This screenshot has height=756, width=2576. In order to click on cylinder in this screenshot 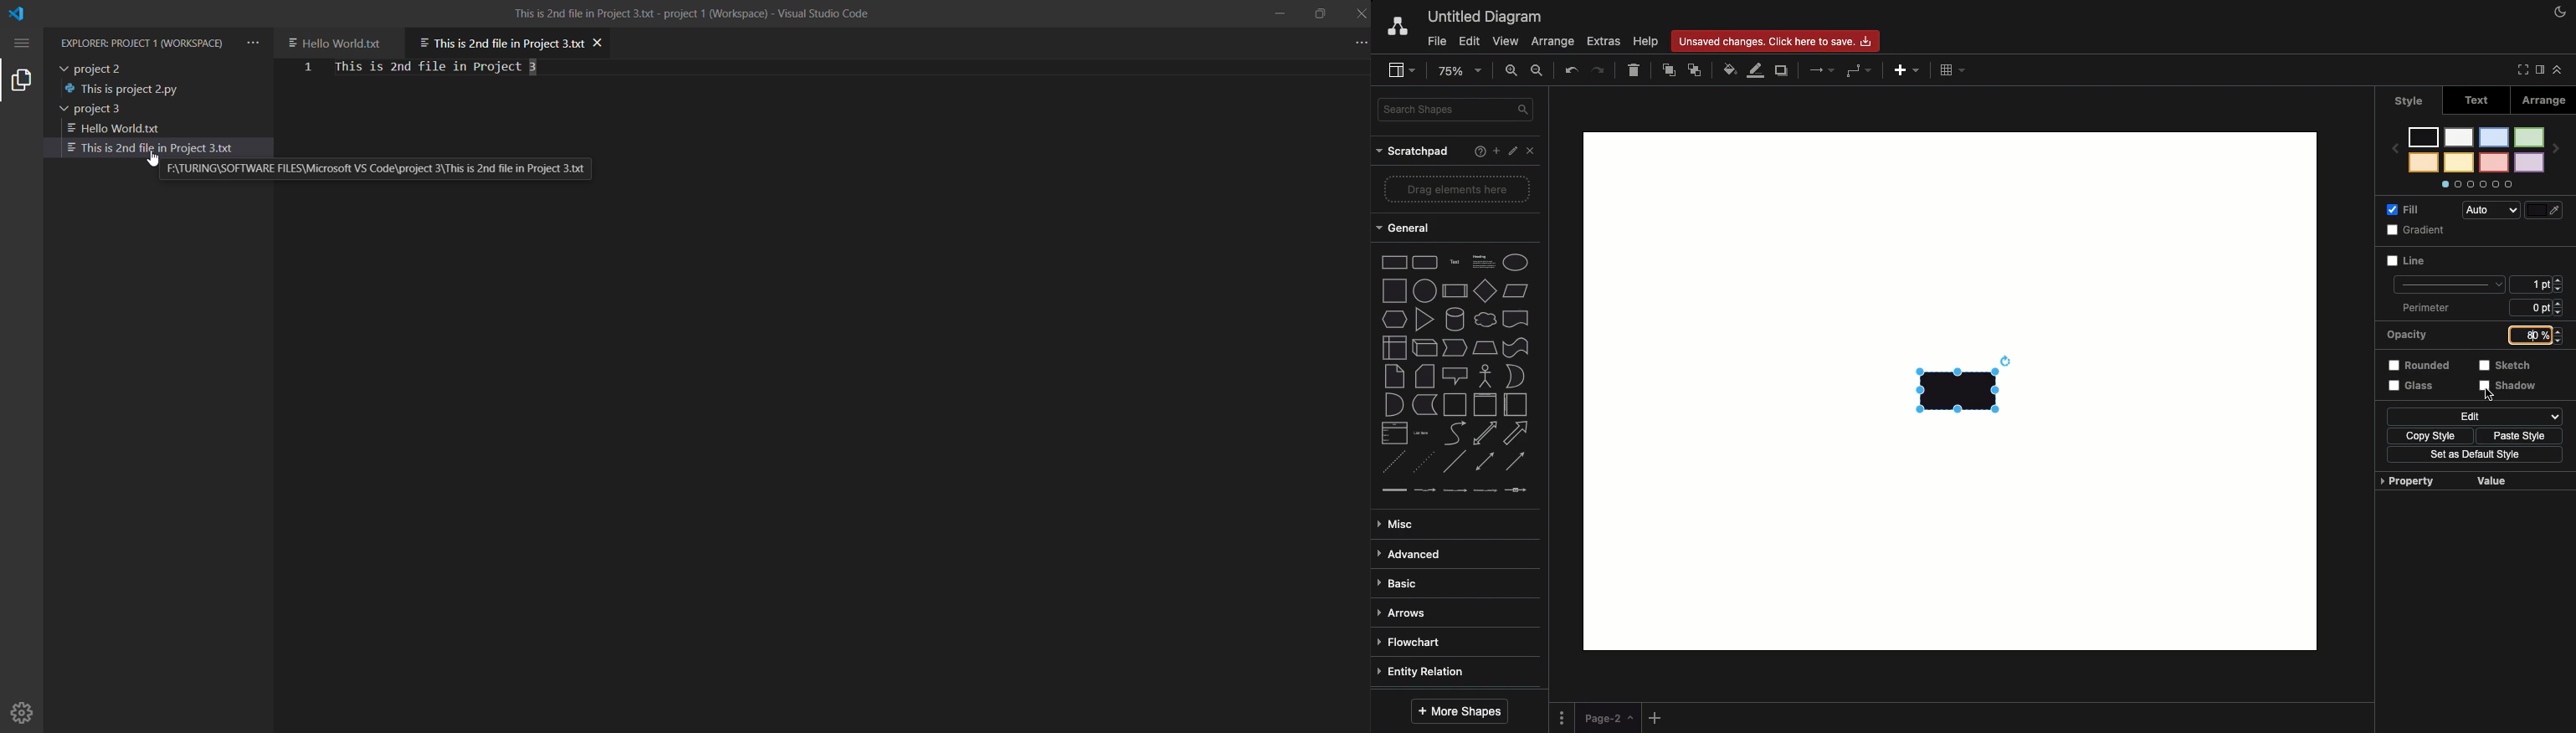, I will do `click(1453, 320)`.